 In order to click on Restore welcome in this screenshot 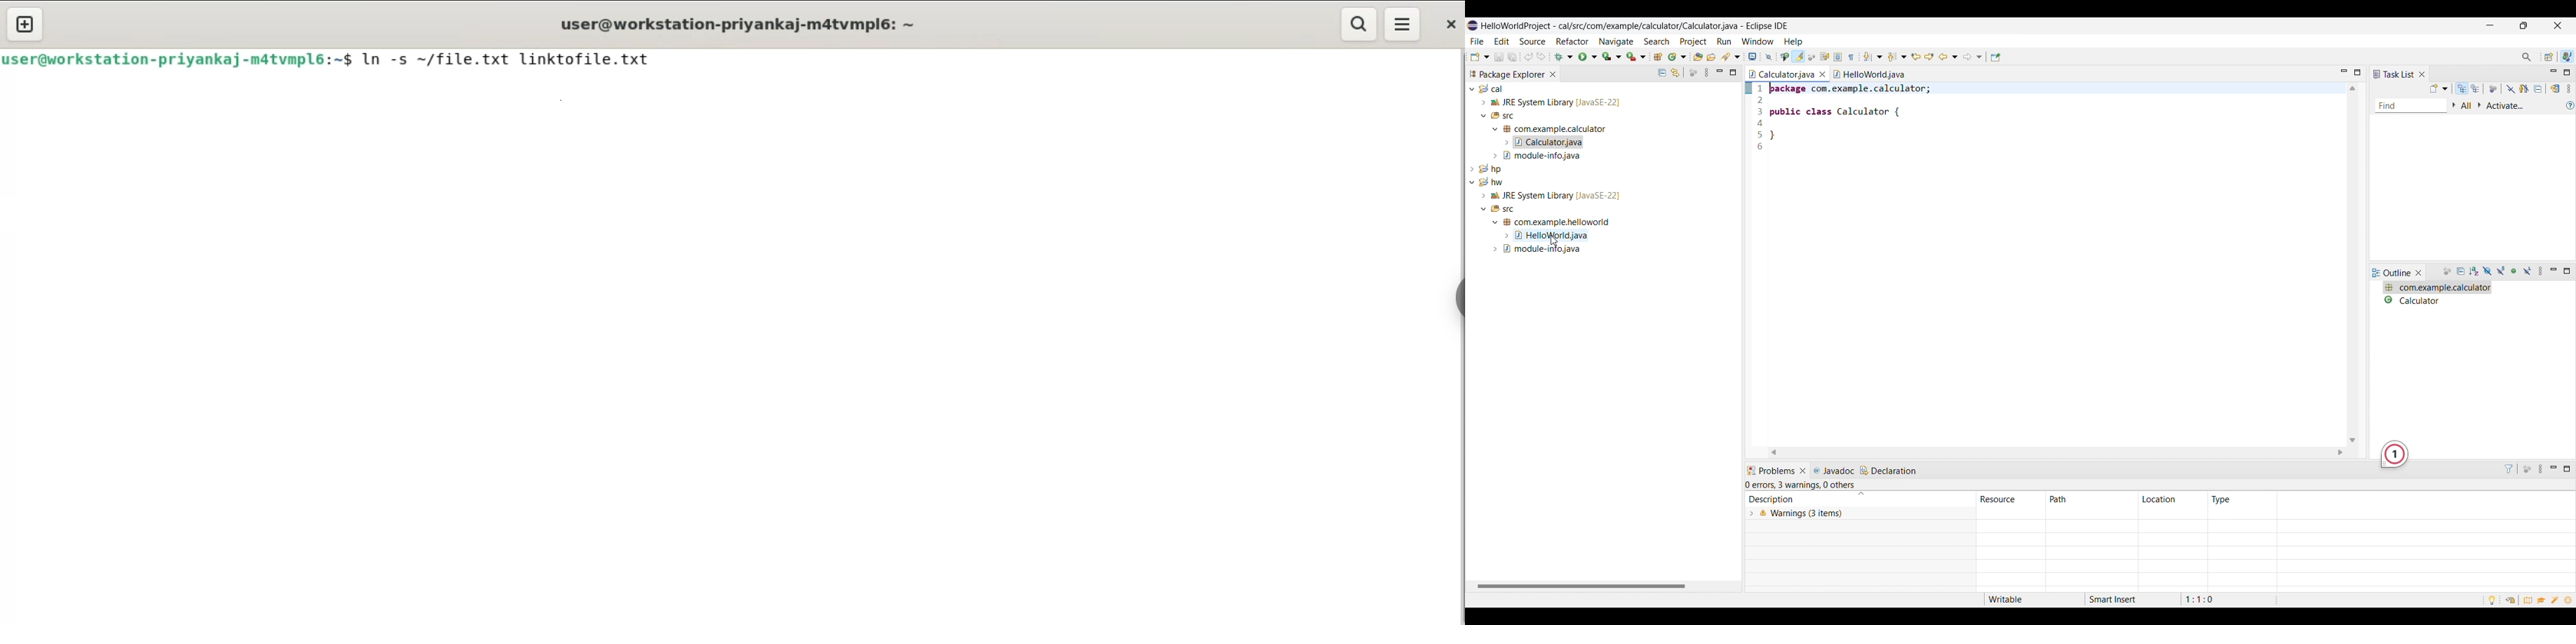, I will do `click(2509, 599)`.